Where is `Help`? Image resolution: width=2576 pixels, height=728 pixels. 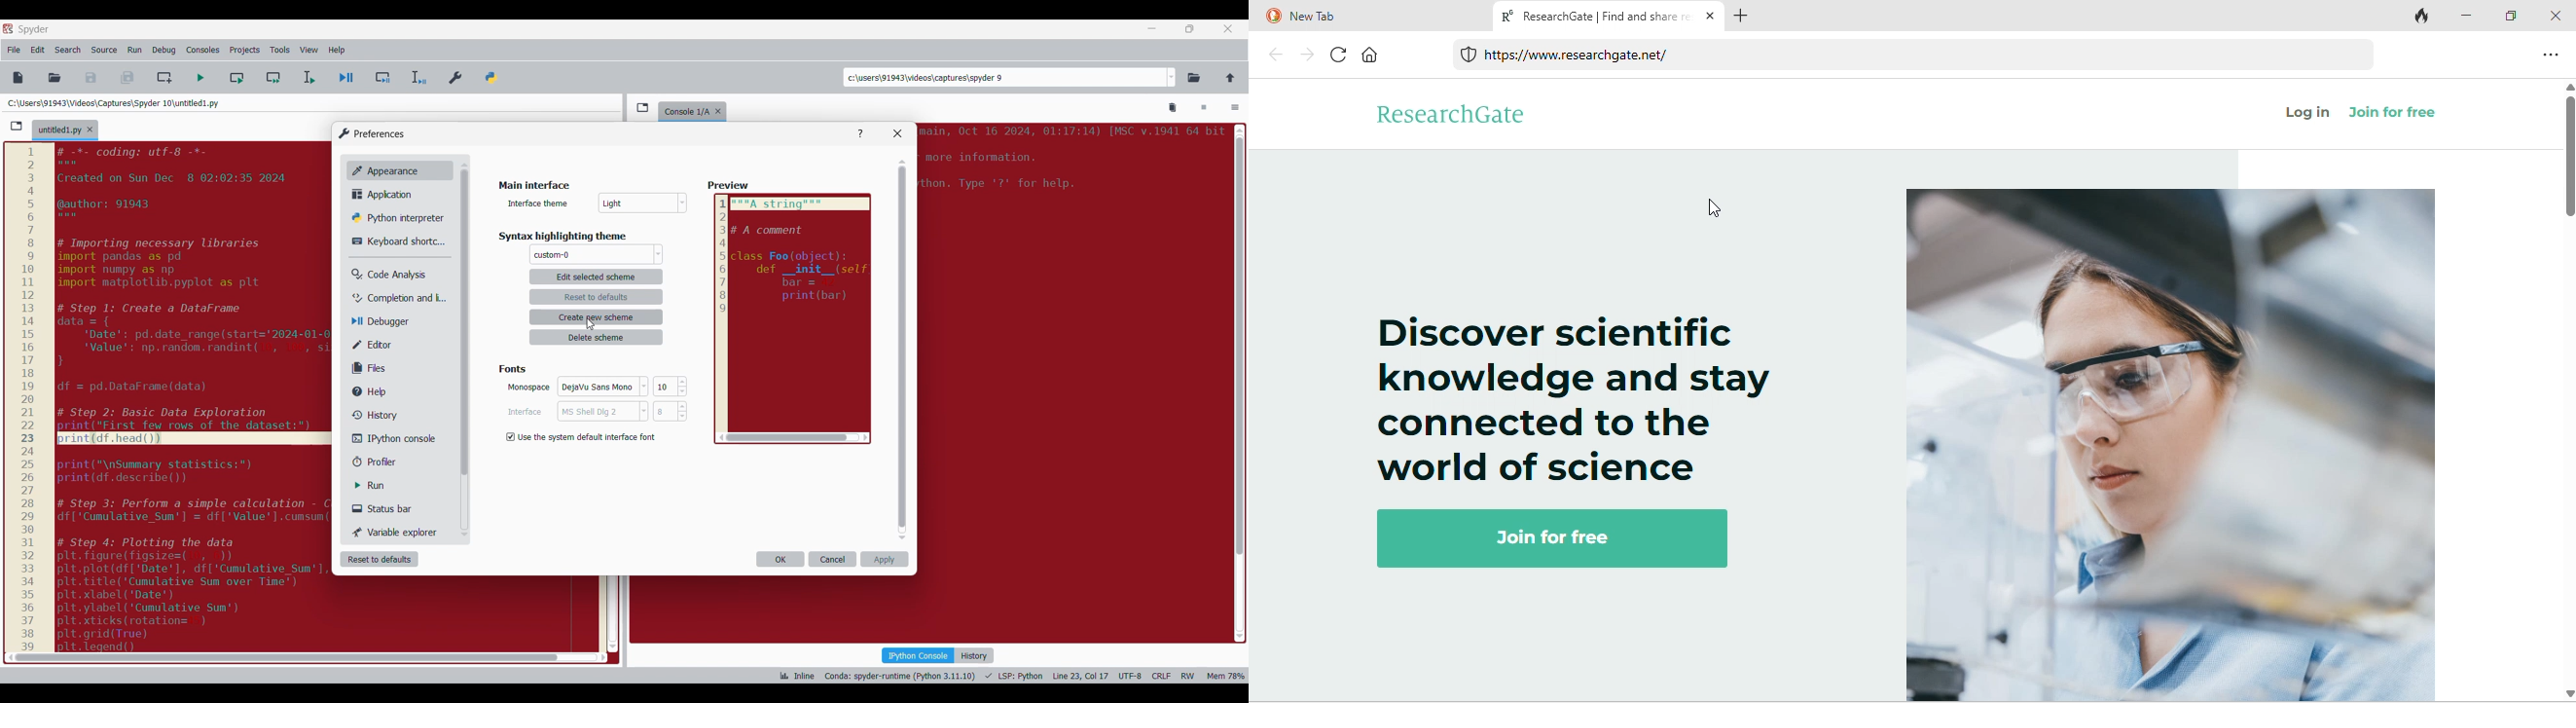
Help is located at coordinates (861, 134).